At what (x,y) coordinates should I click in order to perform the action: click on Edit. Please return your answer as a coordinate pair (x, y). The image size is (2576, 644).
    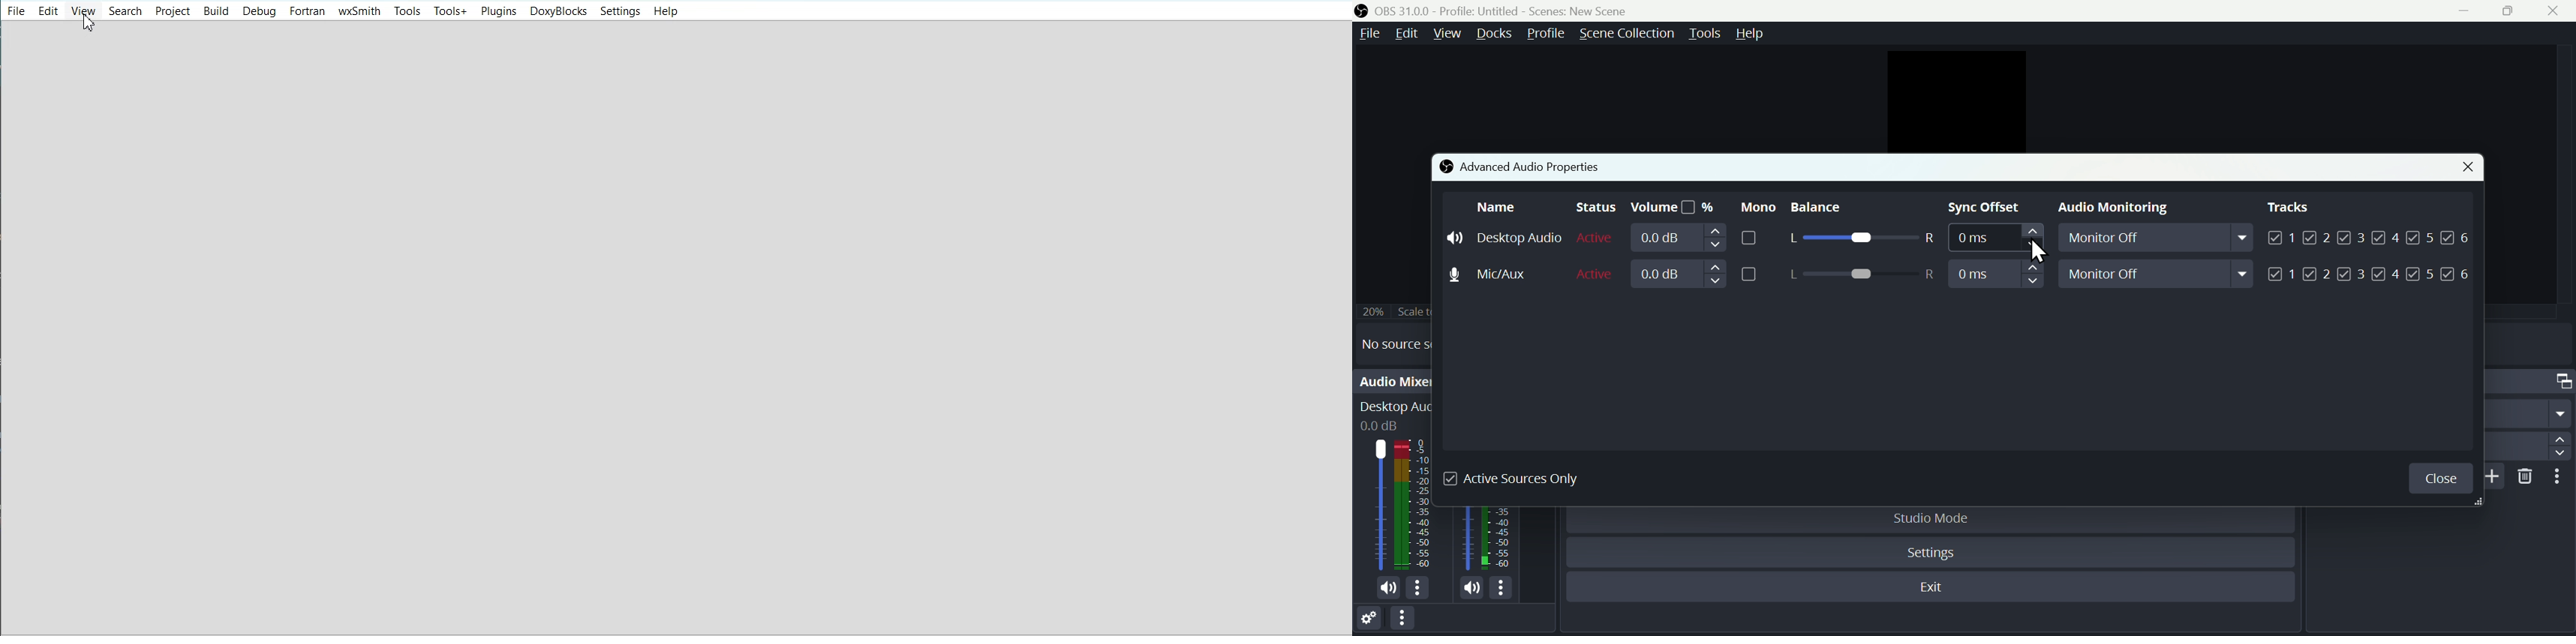
    Looking at the image, I should click on (1406, 33).